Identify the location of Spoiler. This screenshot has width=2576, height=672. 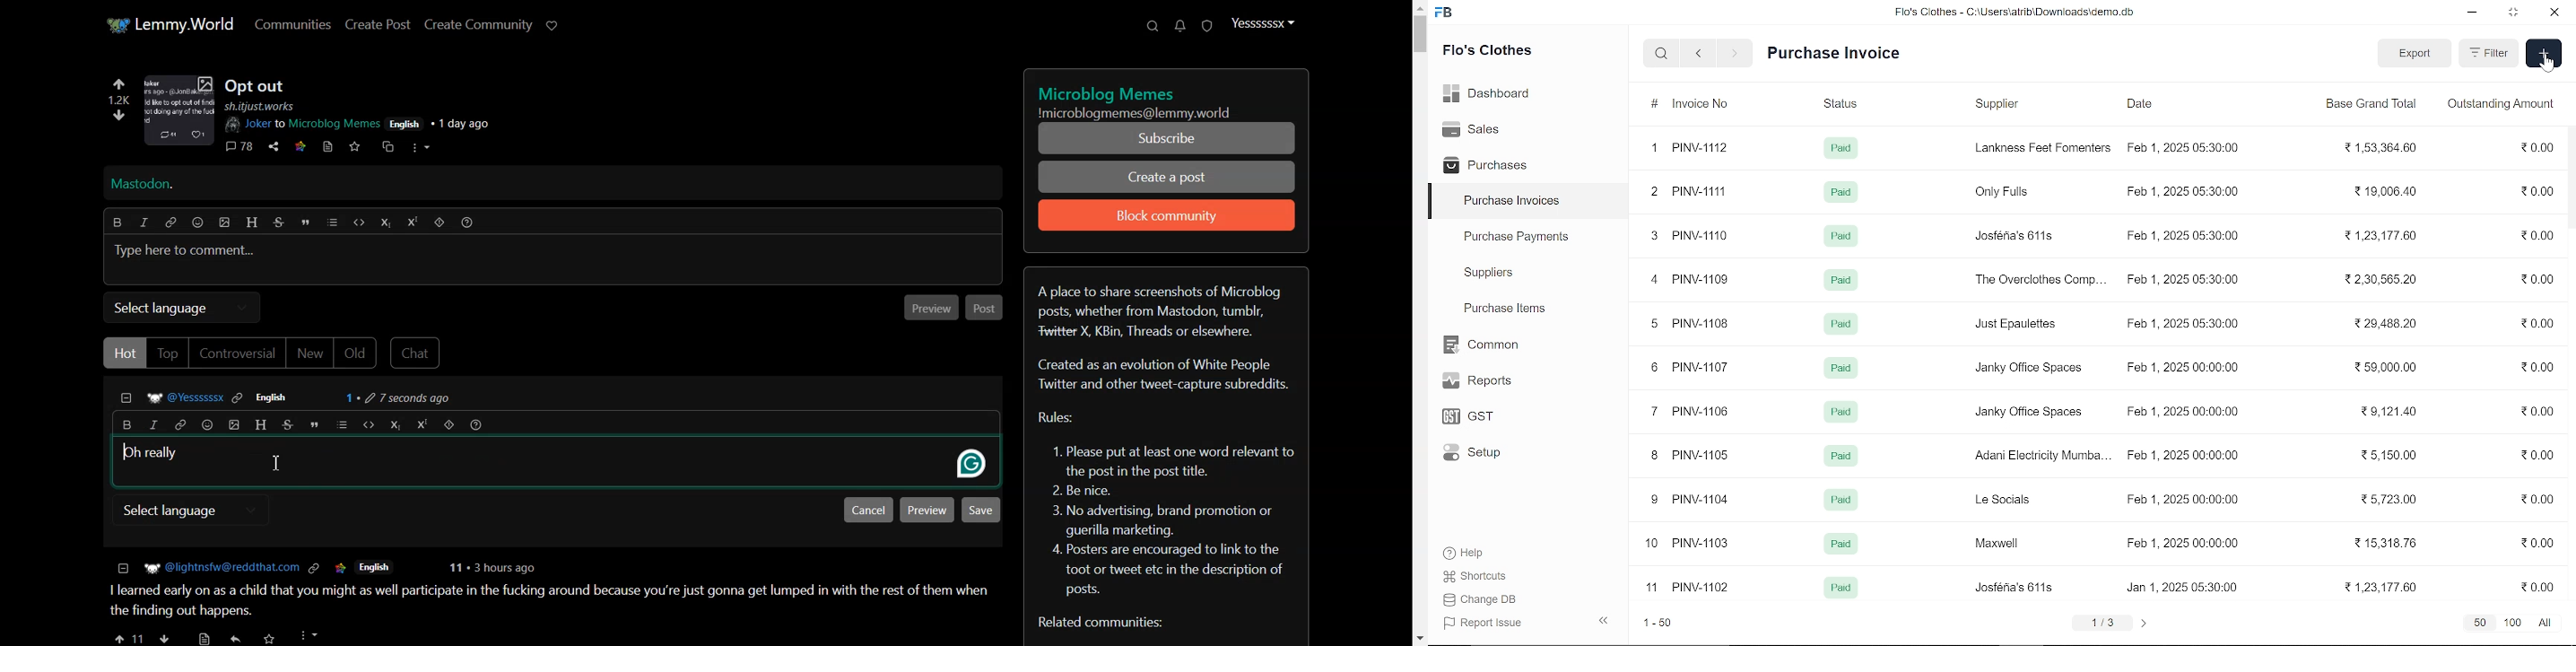
(440, 223).